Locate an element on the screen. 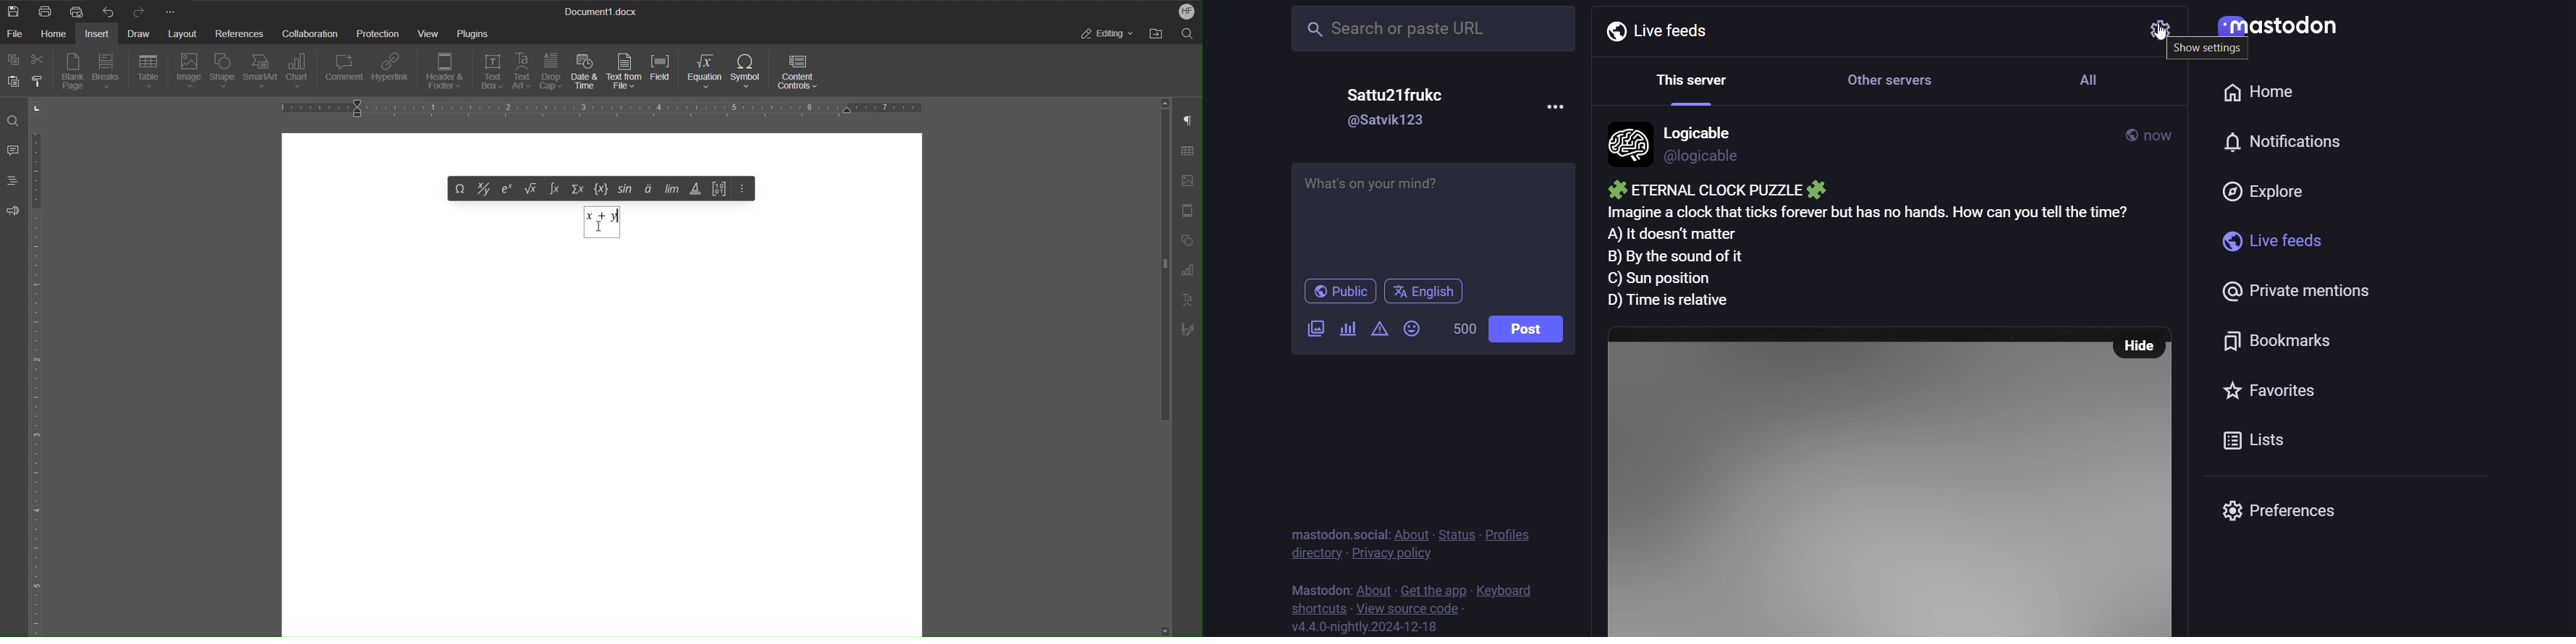  Shape is located at coordinates (222, 72).